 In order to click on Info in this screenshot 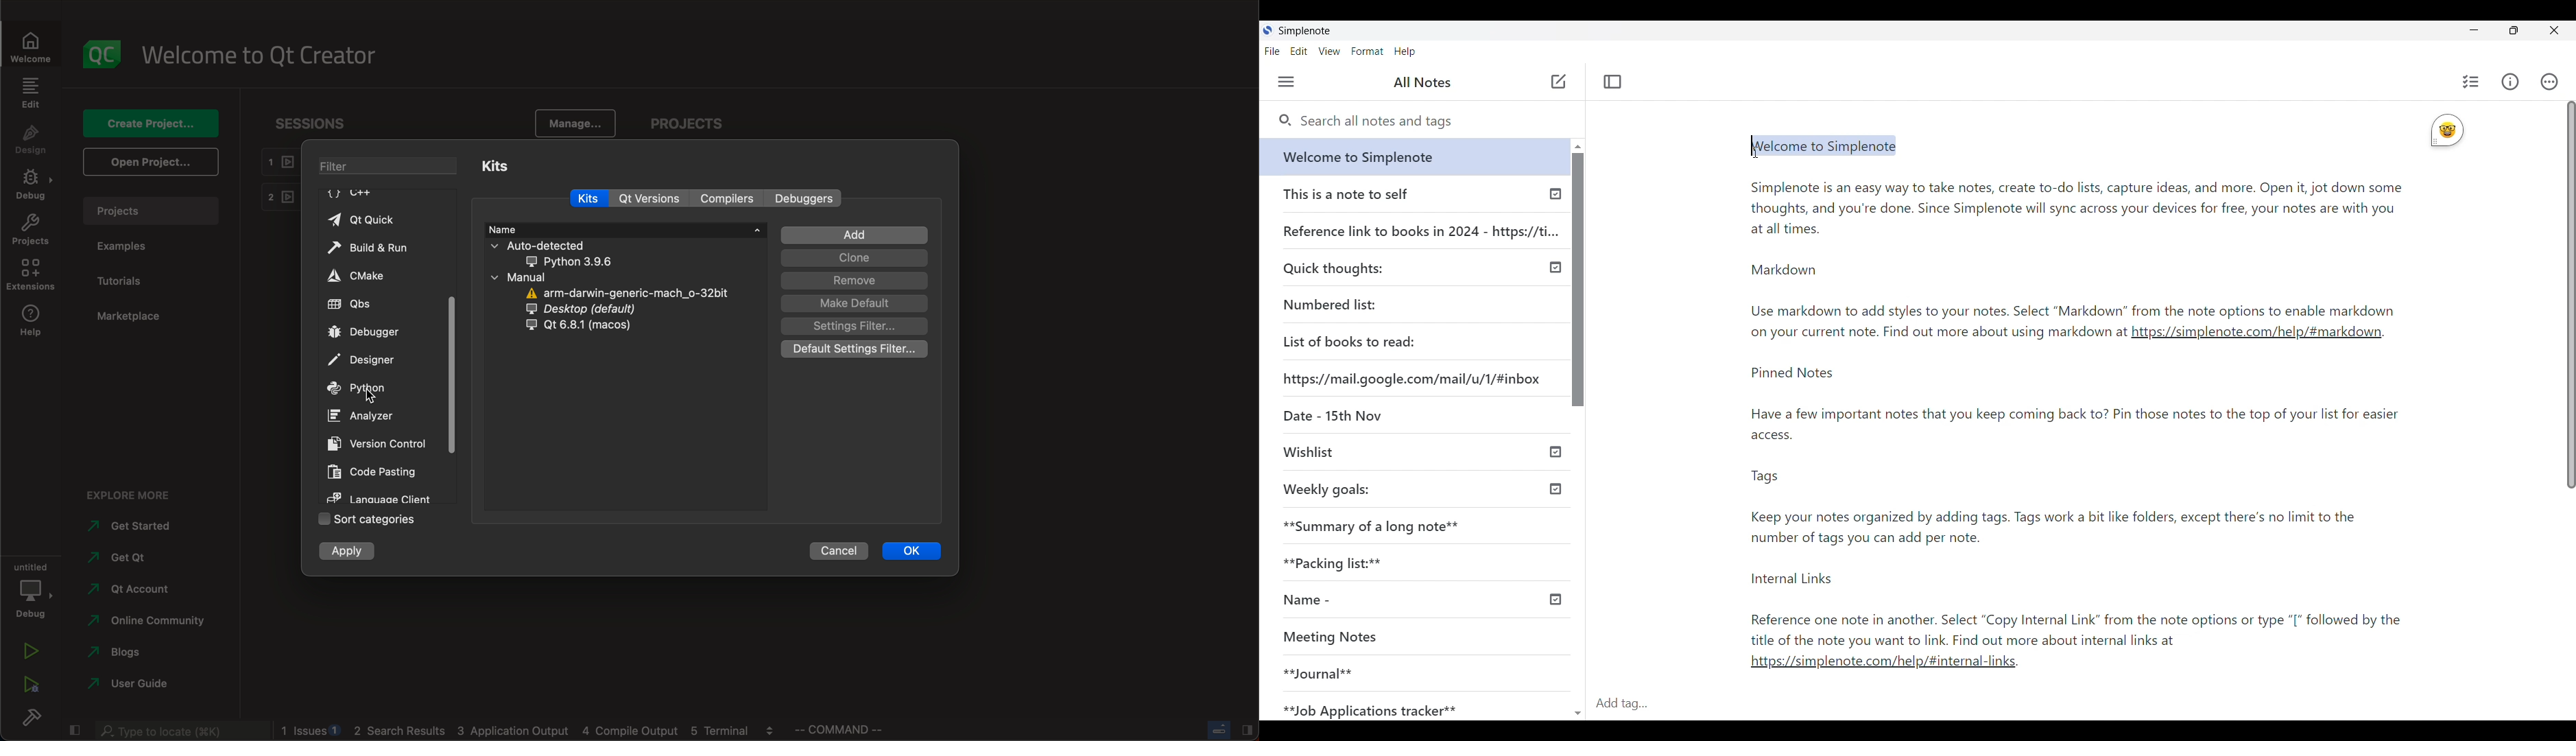, I will do `click(2510, 82)`.